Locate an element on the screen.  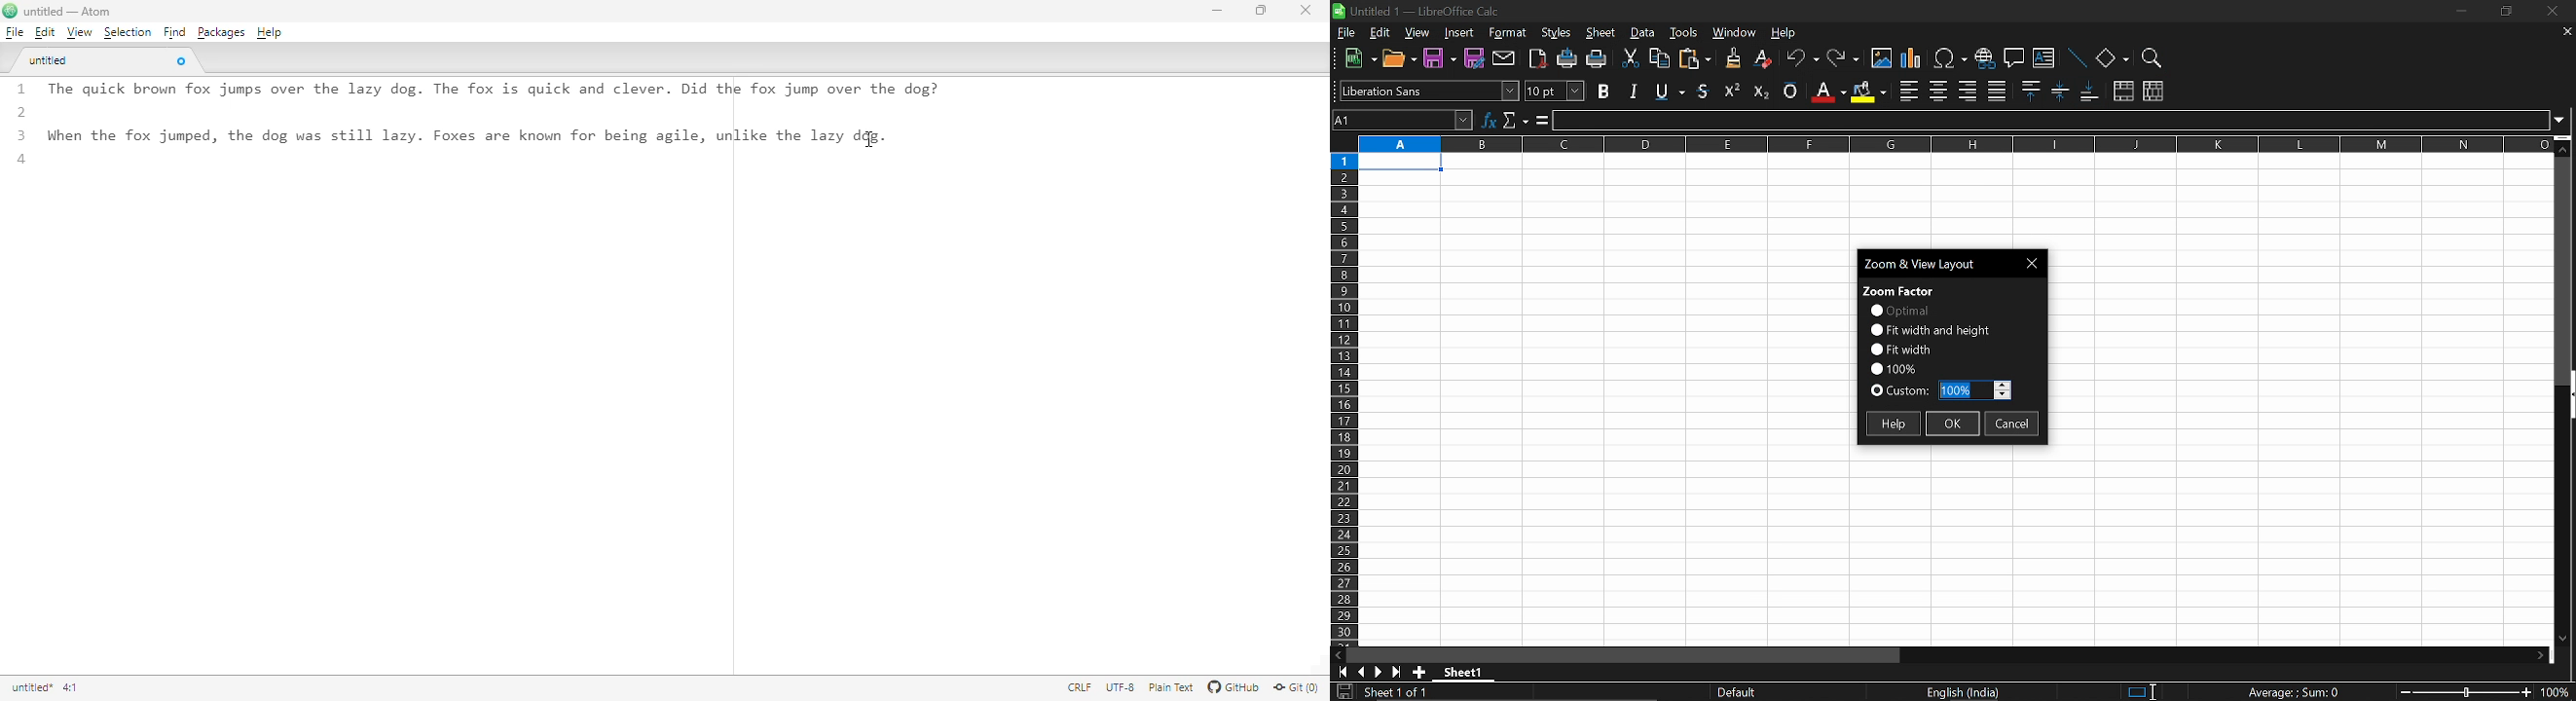
file is located at coordinates (1347, 33).